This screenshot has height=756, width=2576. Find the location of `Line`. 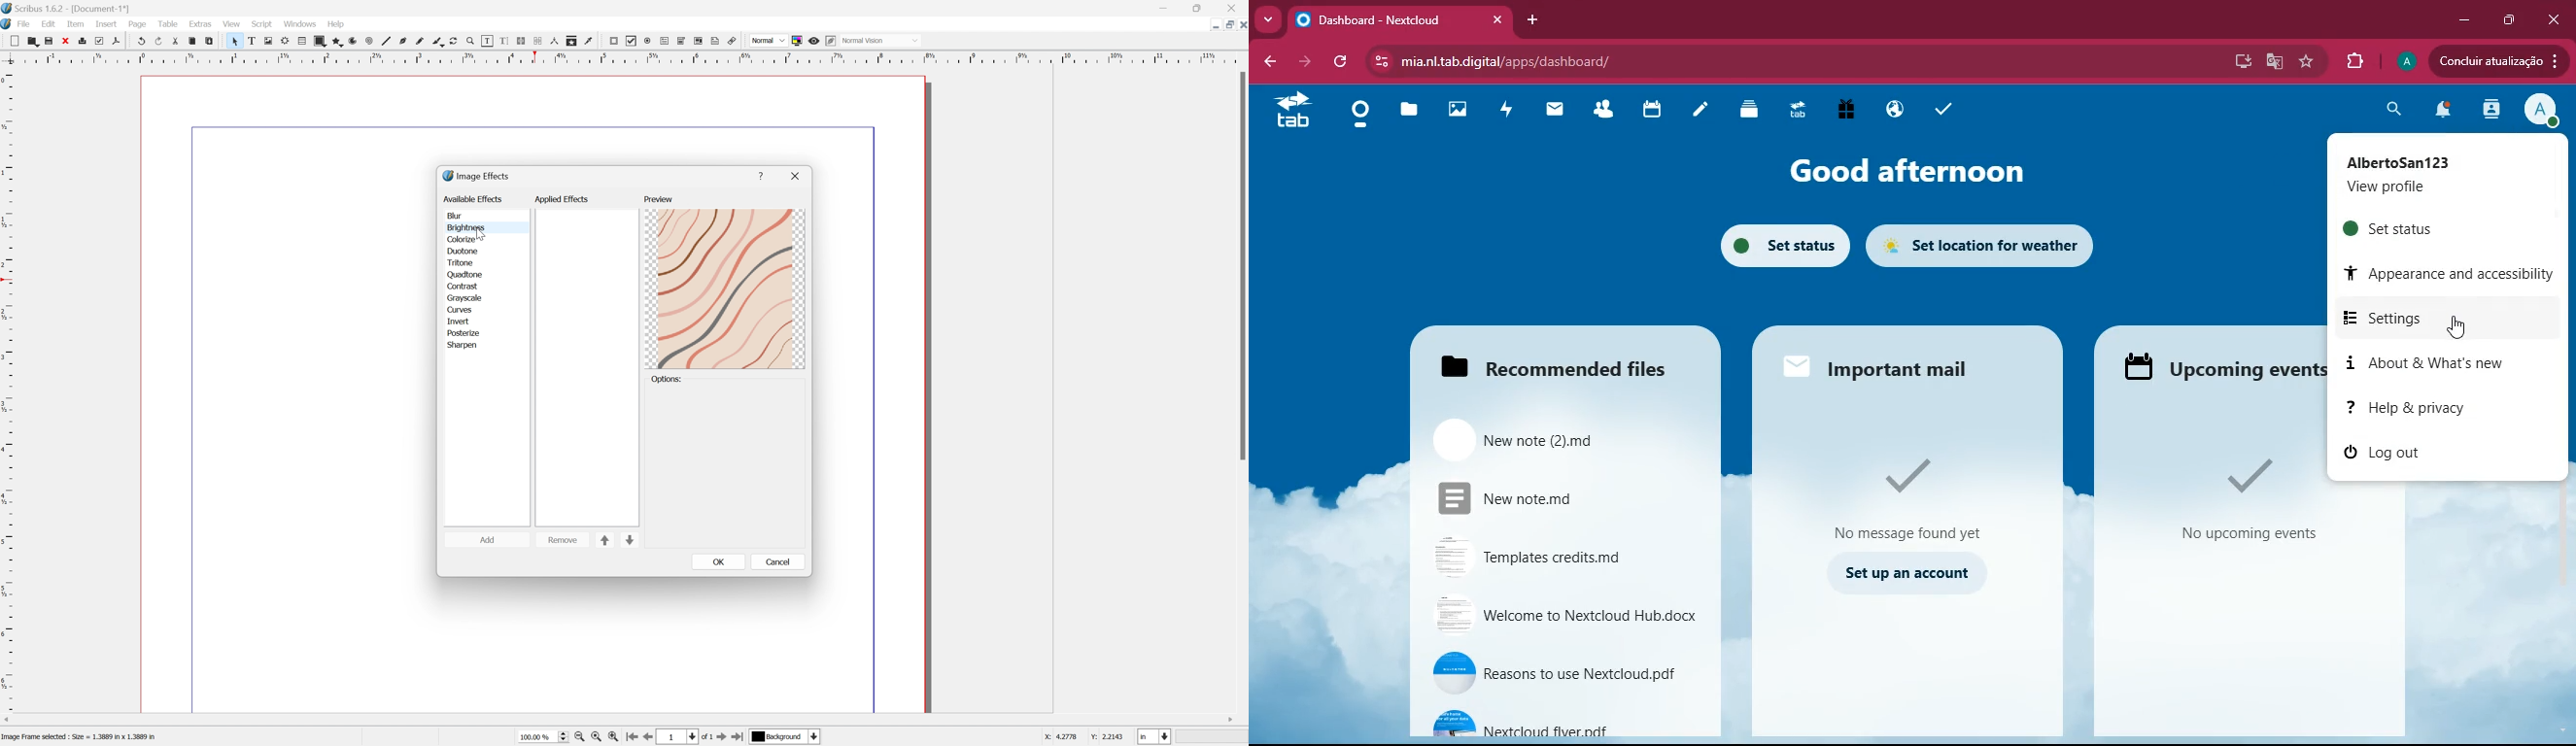

Line is located at coordinates (388, 40).